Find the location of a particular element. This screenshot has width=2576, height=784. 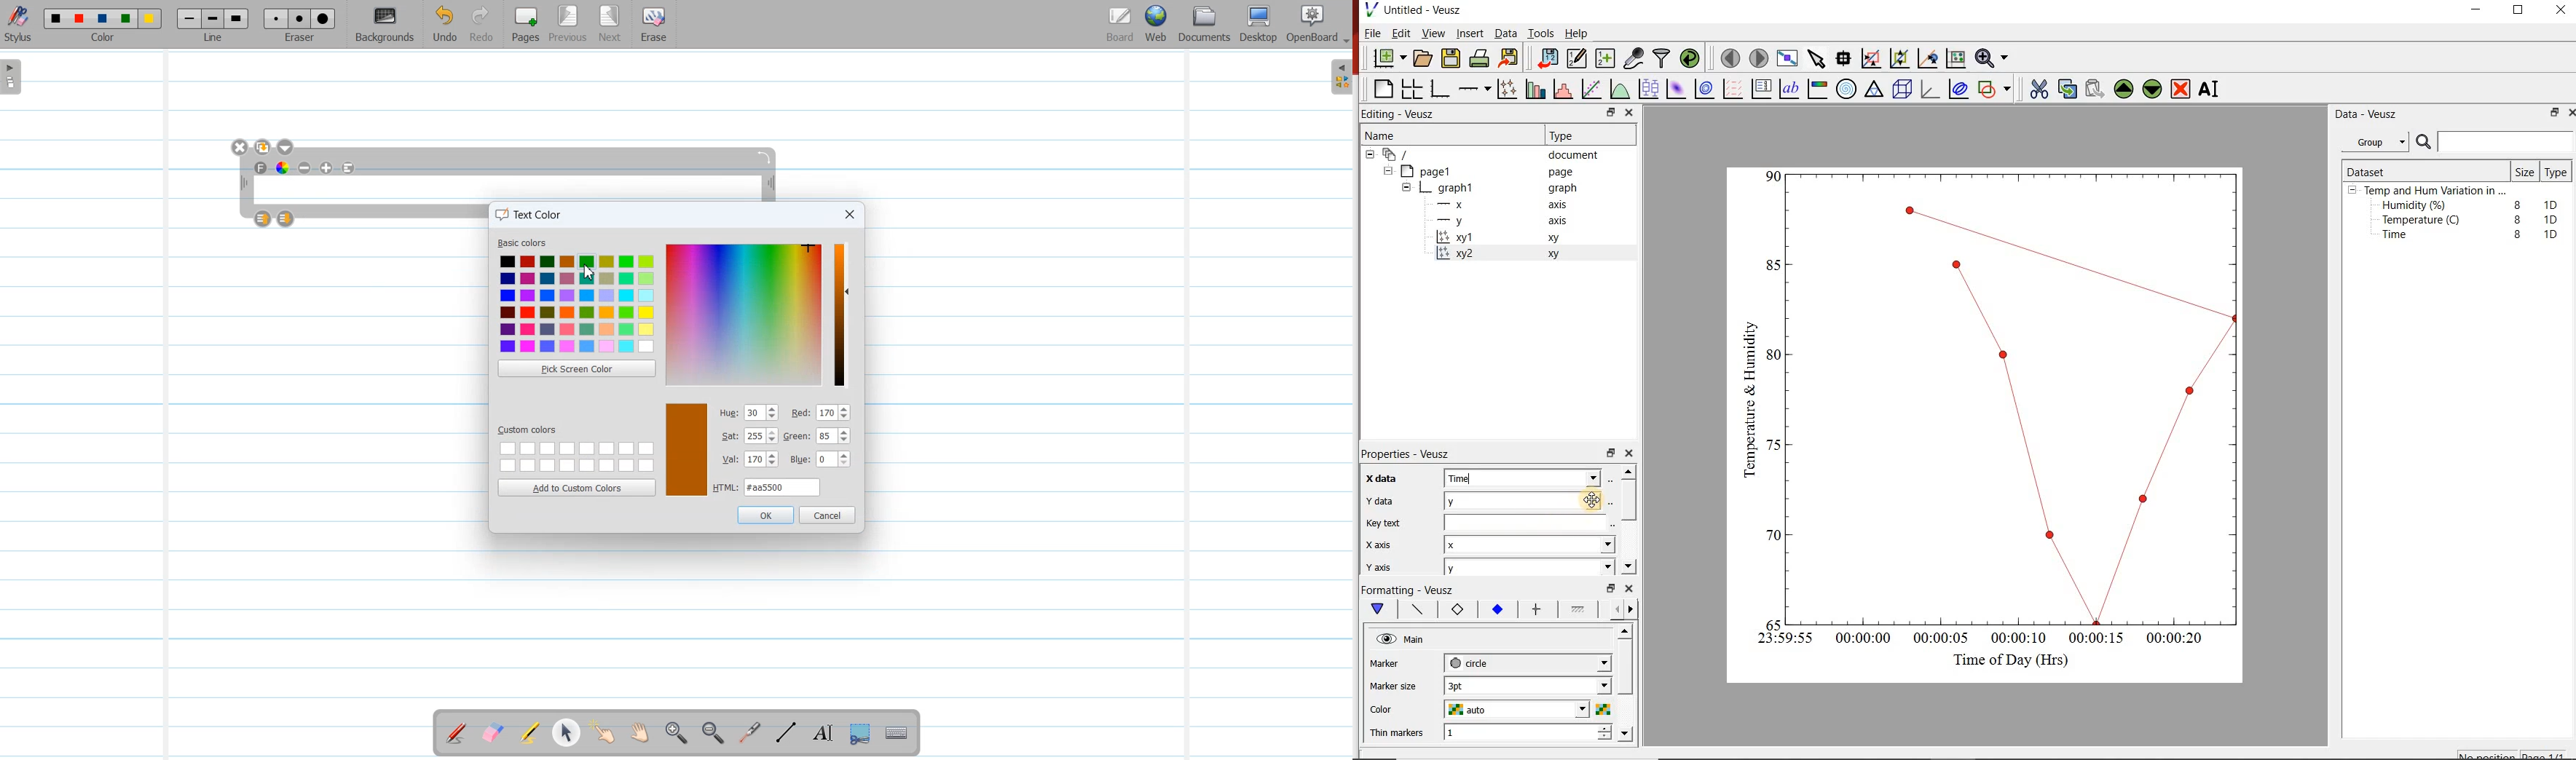

Temperature & Humidity is located at coordinates (1746, 395).